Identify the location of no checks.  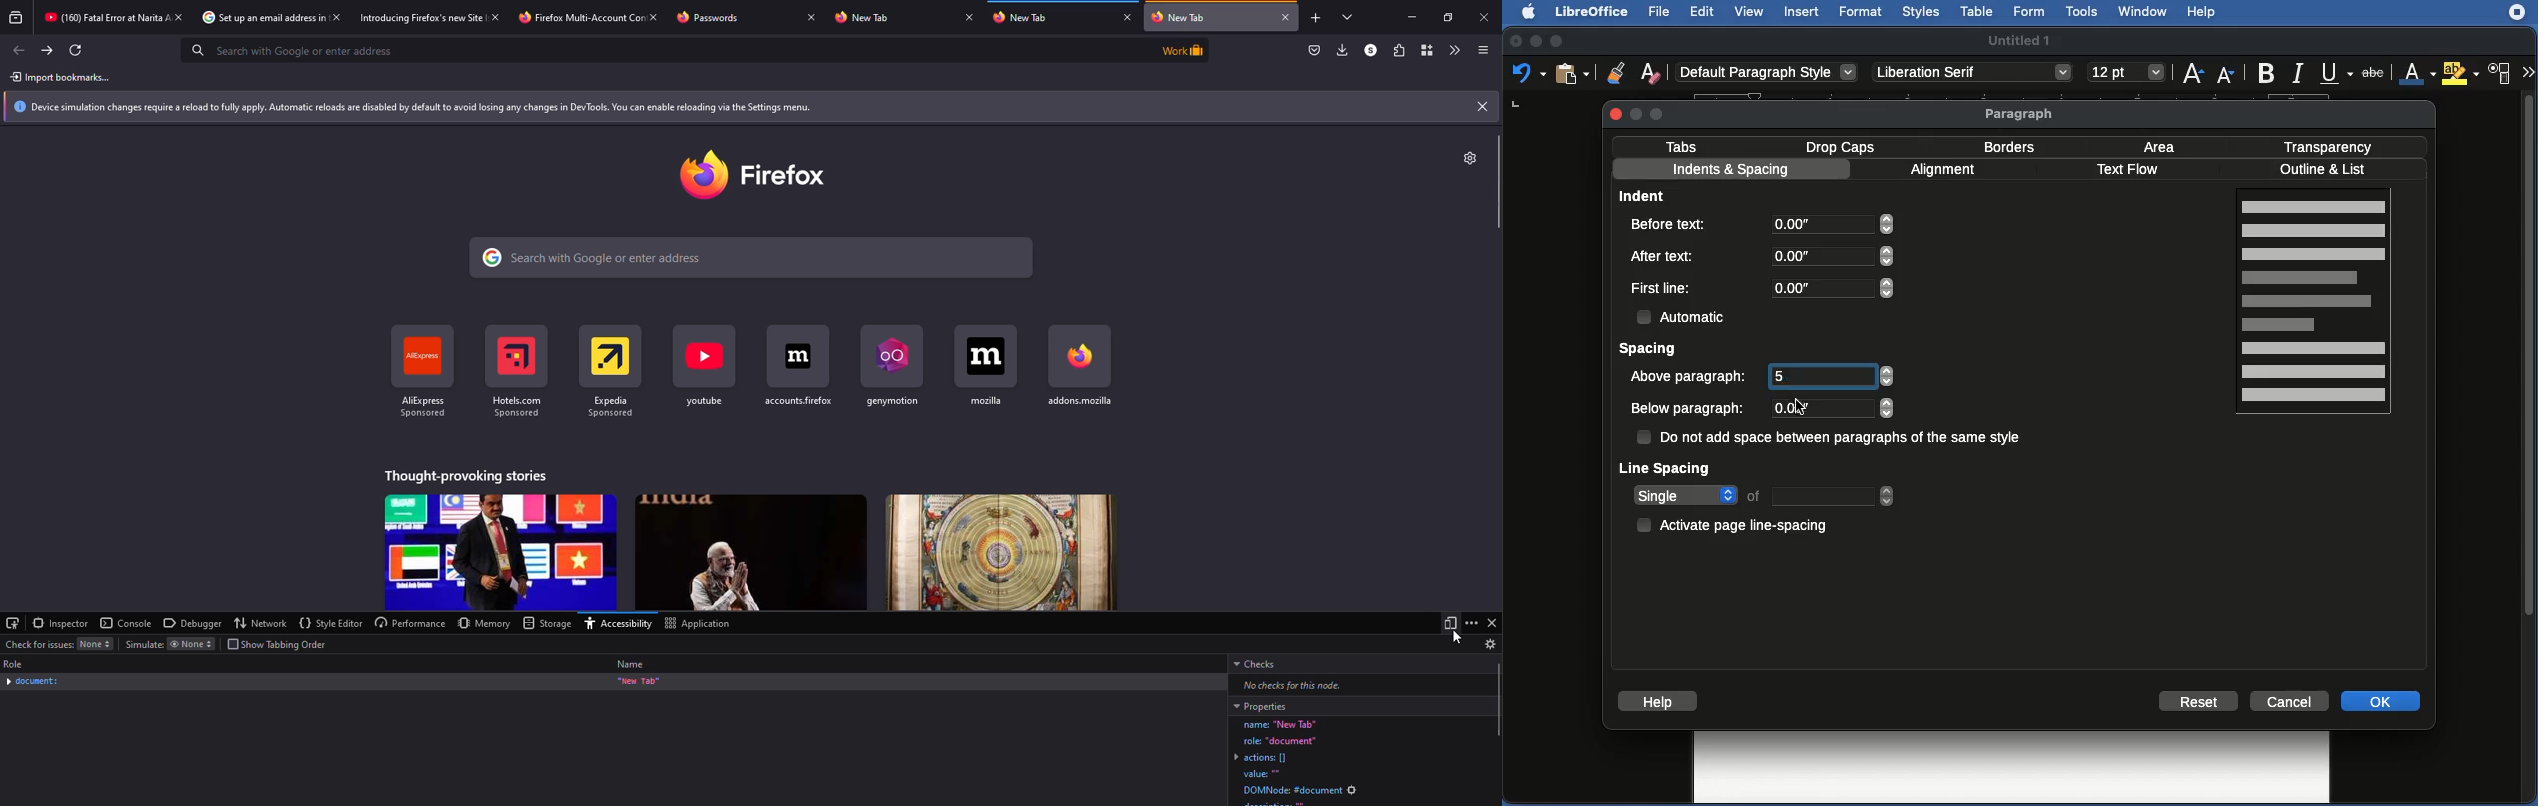
(1286, 685).